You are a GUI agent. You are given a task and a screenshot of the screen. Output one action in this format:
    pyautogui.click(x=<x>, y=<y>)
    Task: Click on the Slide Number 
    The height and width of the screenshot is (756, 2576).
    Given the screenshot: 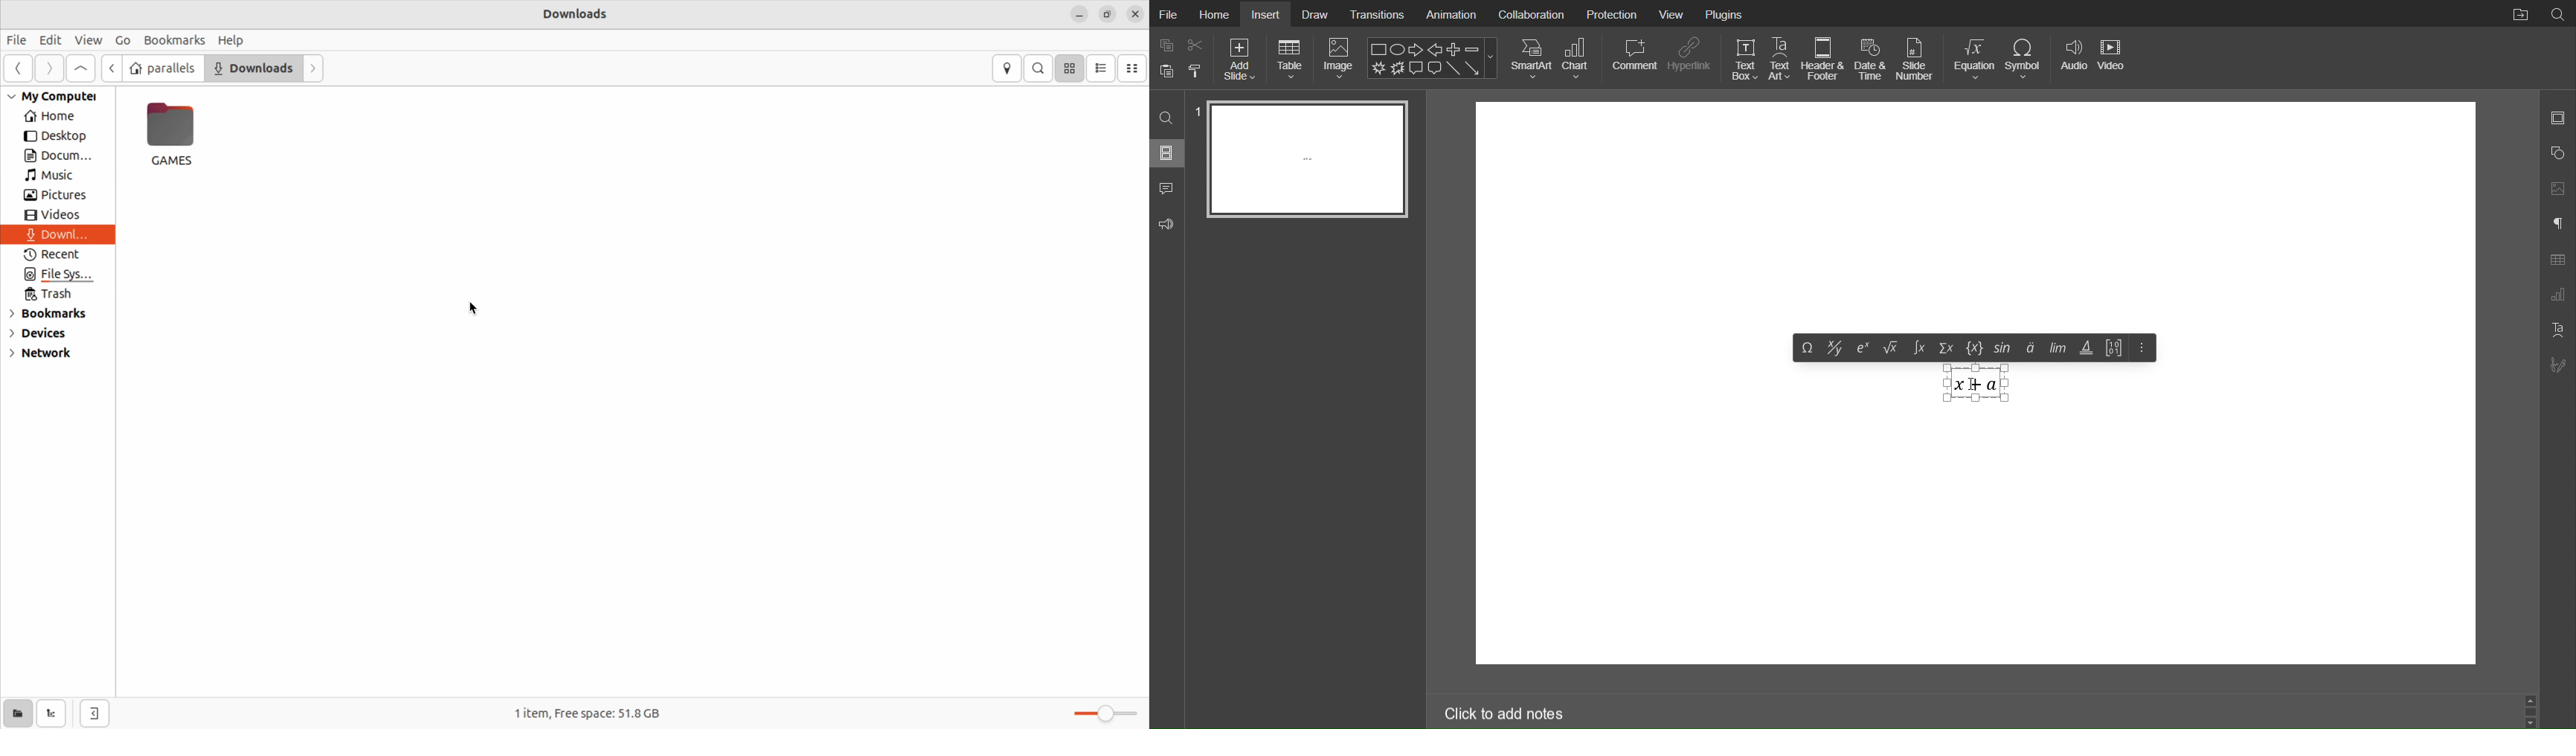 What is the action you would take?
    pyautogui.click(x=1918, y=58)
    